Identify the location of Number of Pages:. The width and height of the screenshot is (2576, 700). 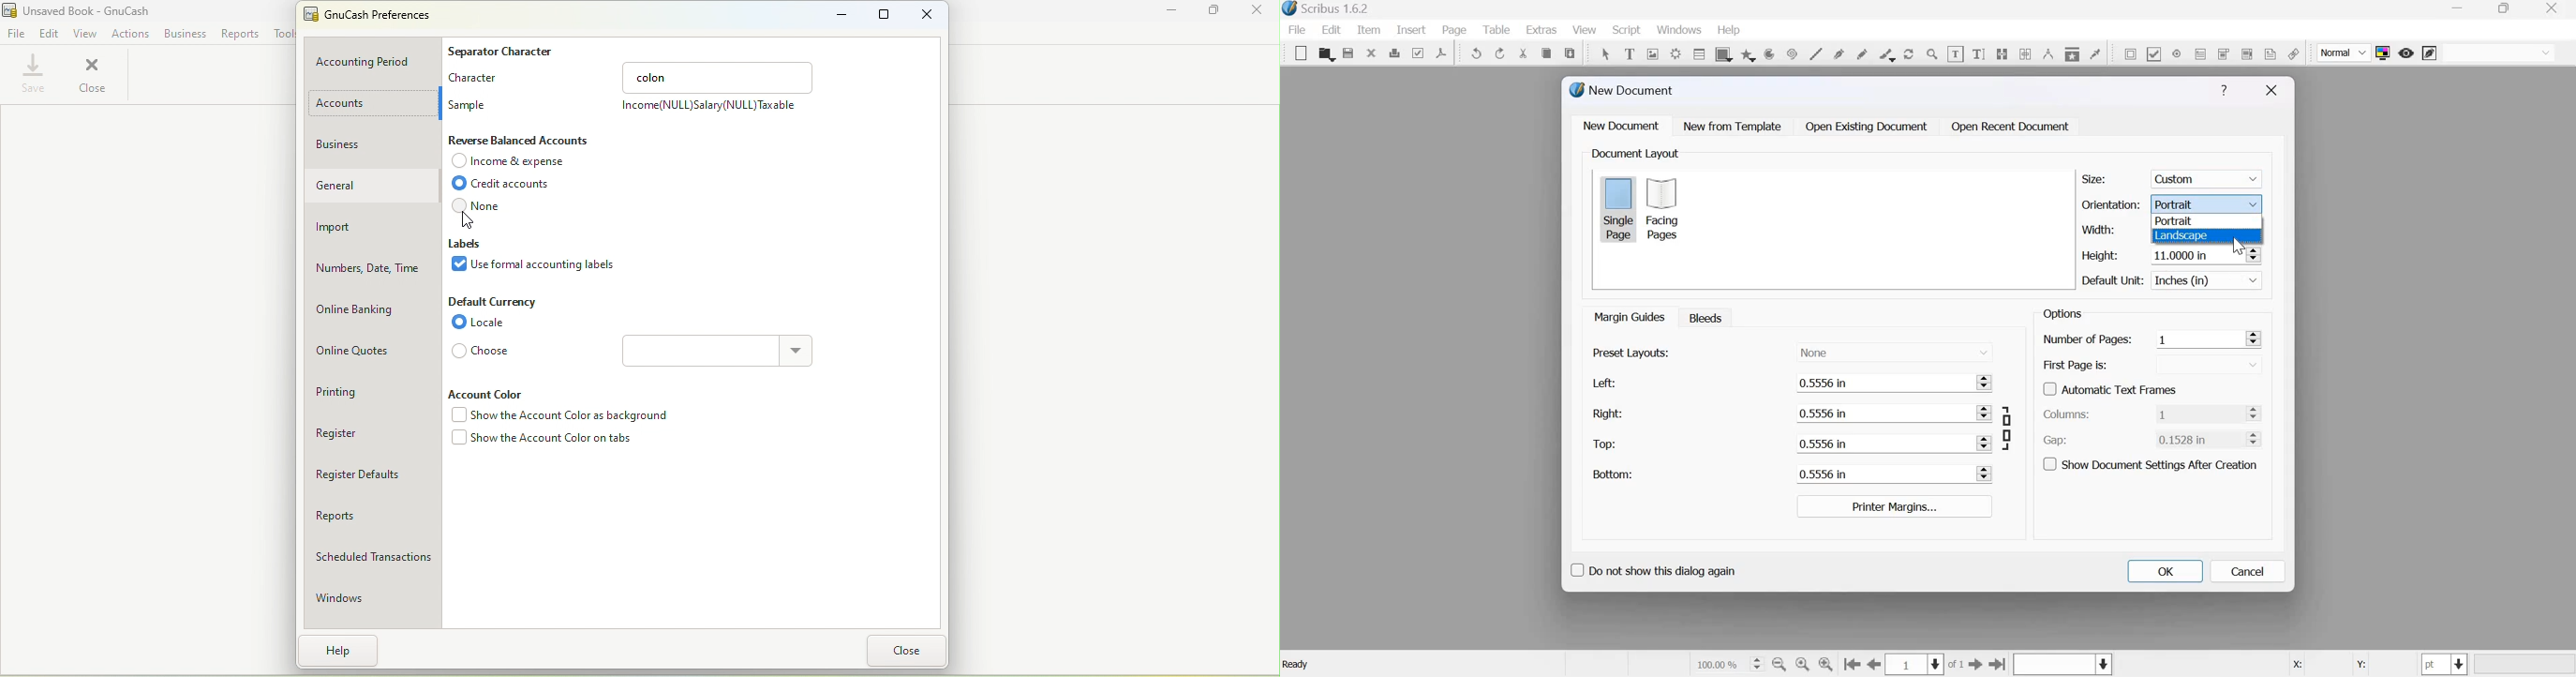
(2088, 341).